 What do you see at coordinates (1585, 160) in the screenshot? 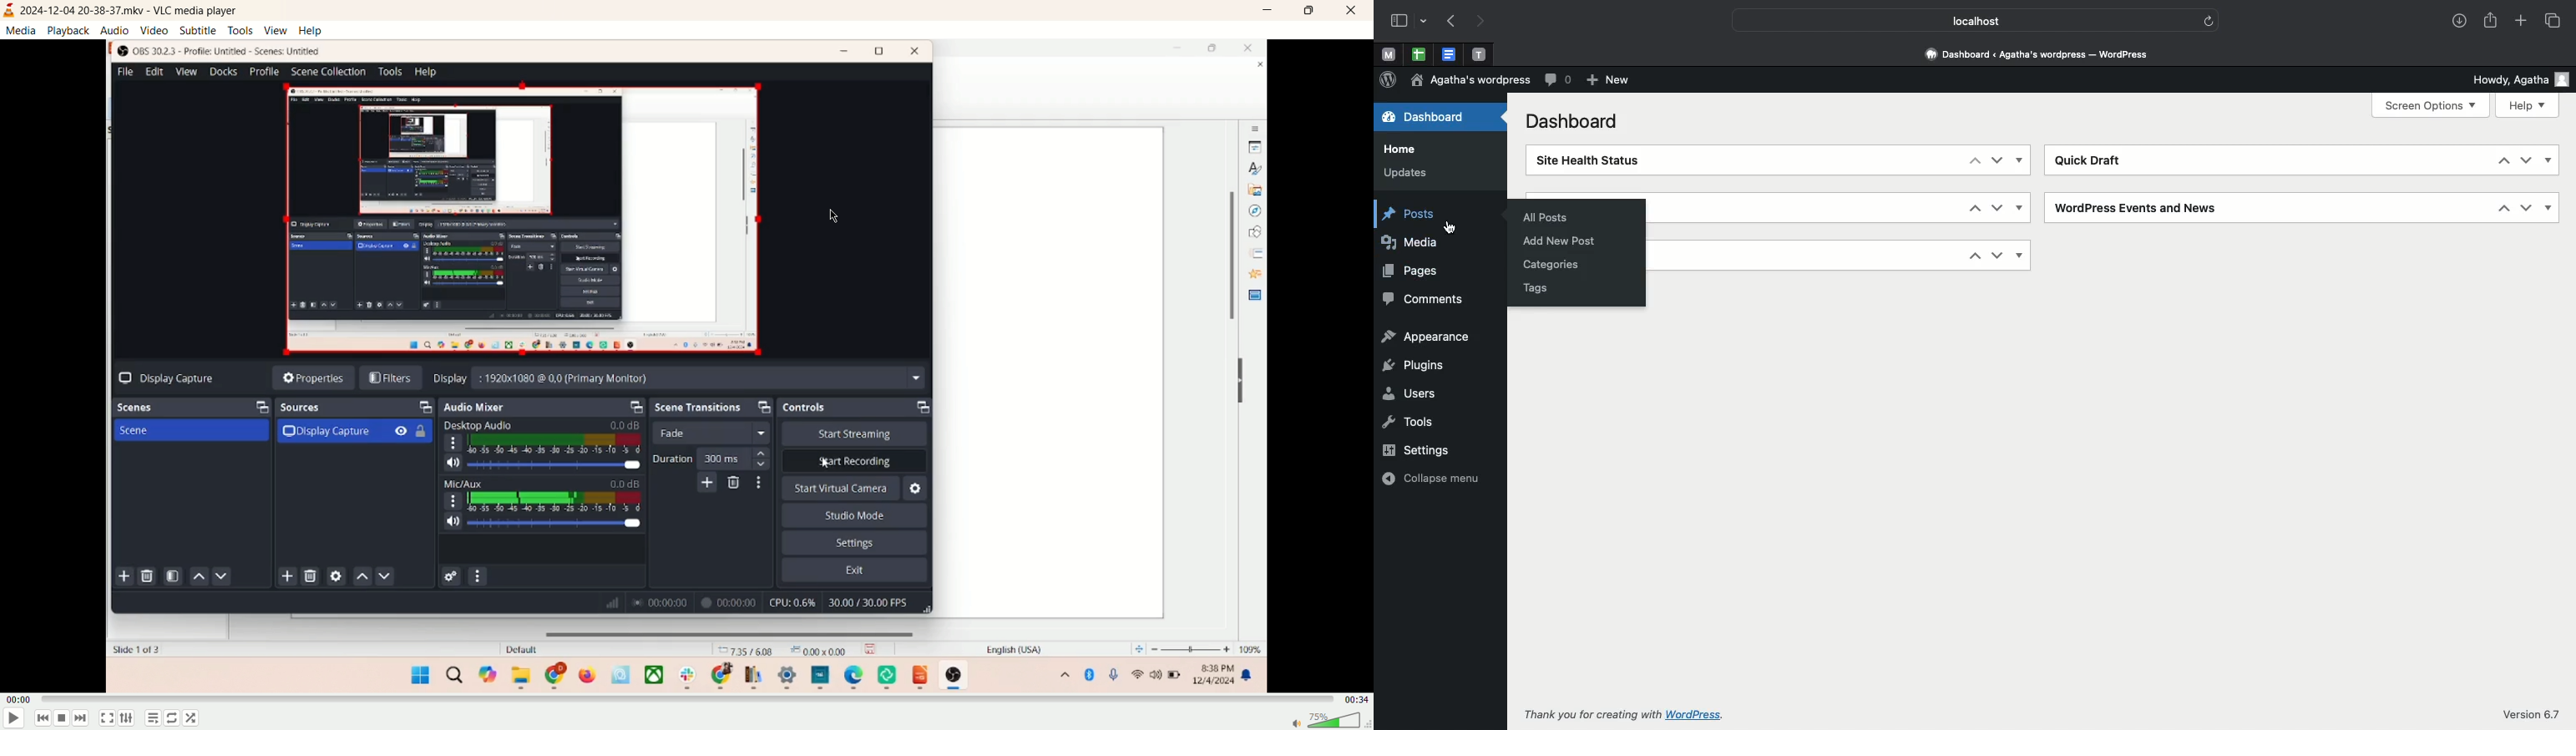
I see `Site health status` at bounding box center [1585, 160].